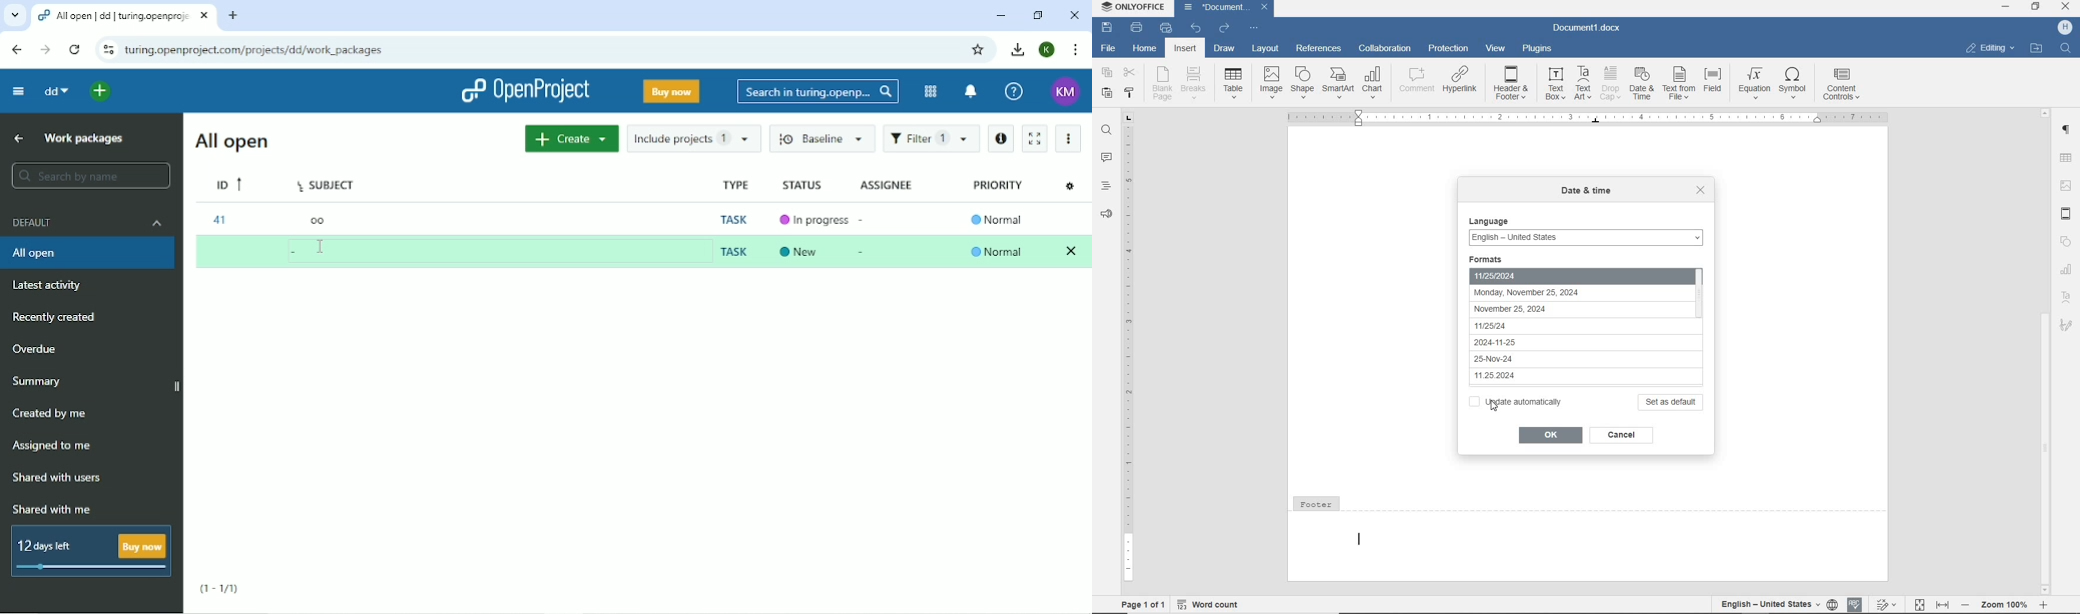 This screenshot has width=2100, height=616. I want to click on Clear, so click(1072, 250).